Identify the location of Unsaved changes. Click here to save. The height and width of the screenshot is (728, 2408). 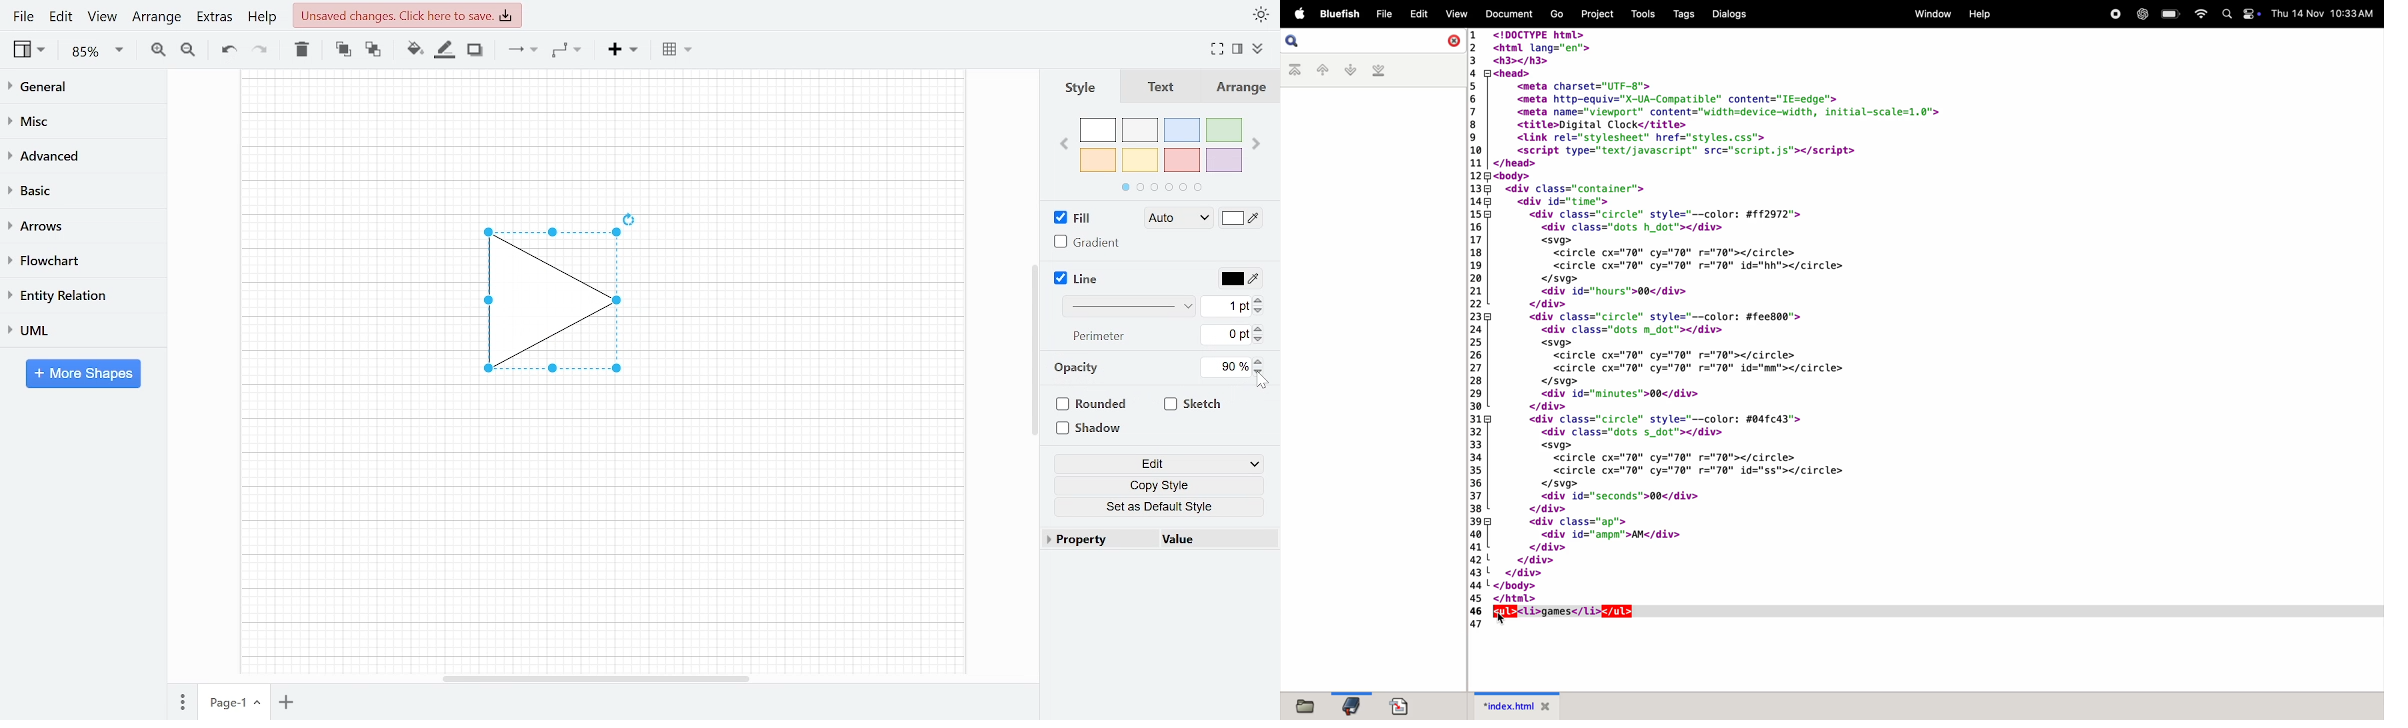
(410, 15).